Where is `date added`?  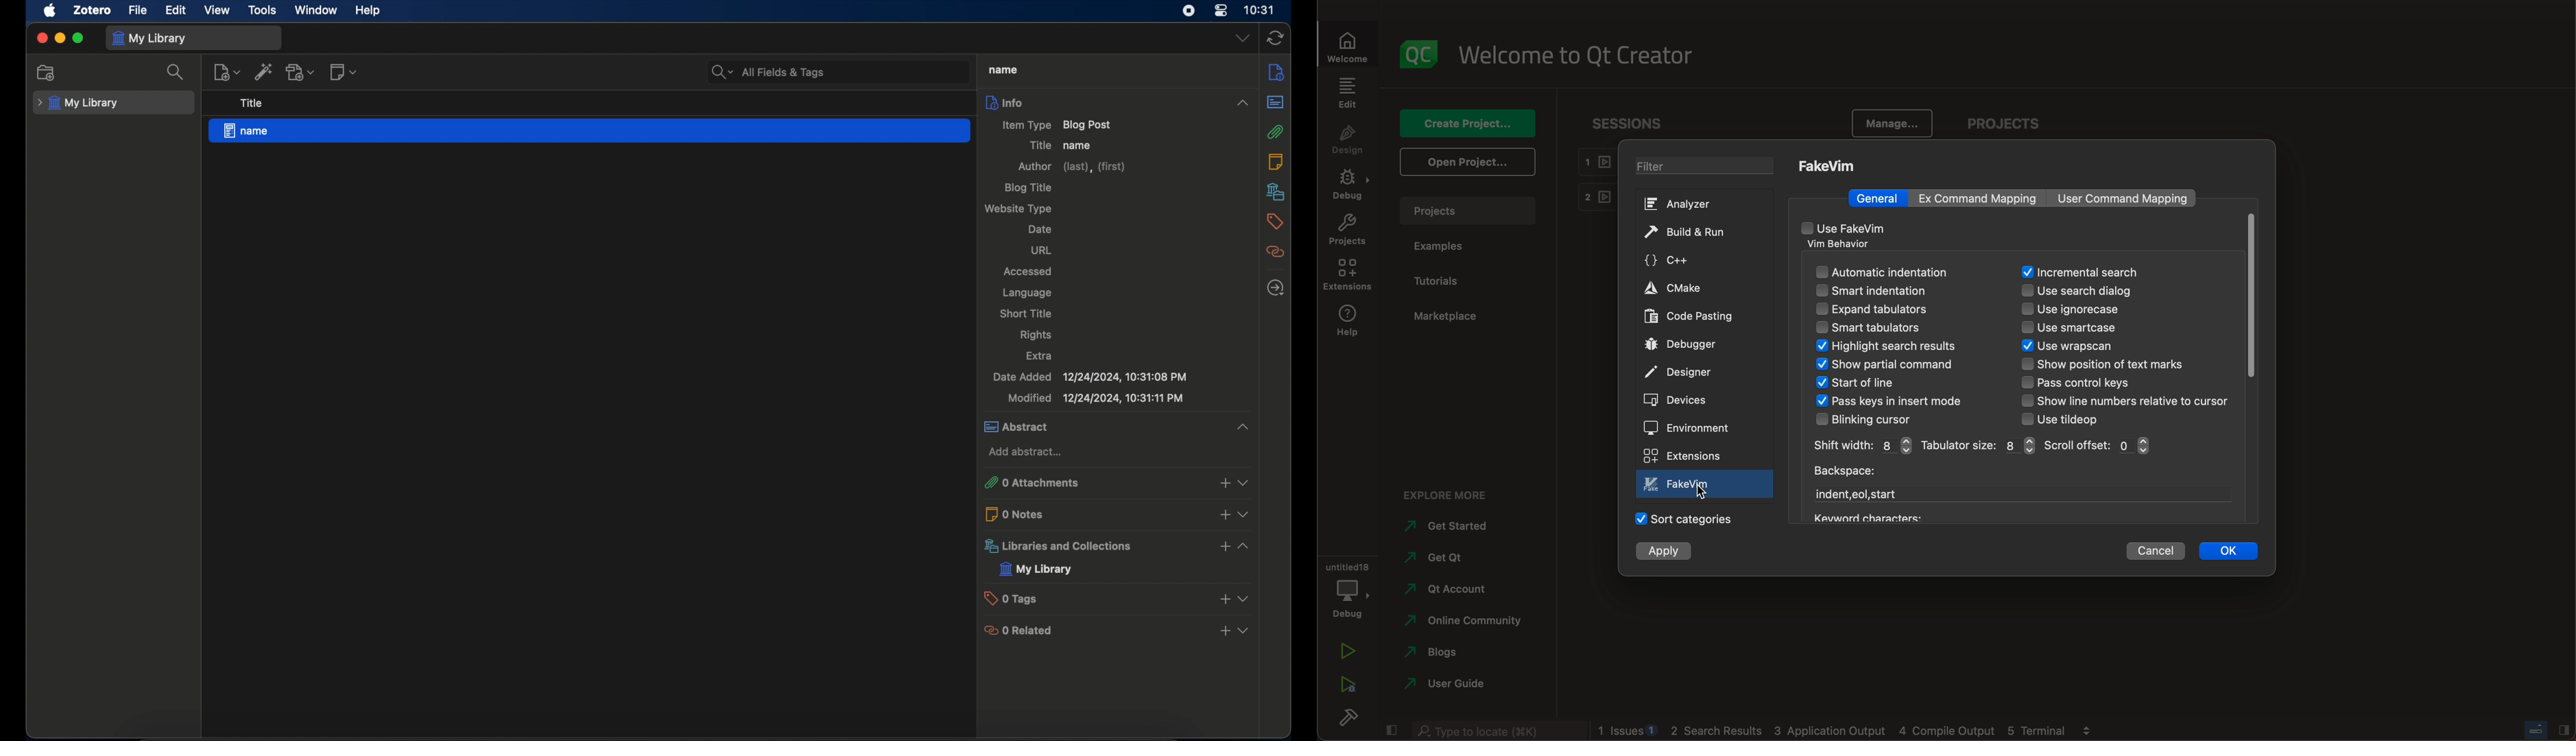
date added is located at coordinates (1089, 377).